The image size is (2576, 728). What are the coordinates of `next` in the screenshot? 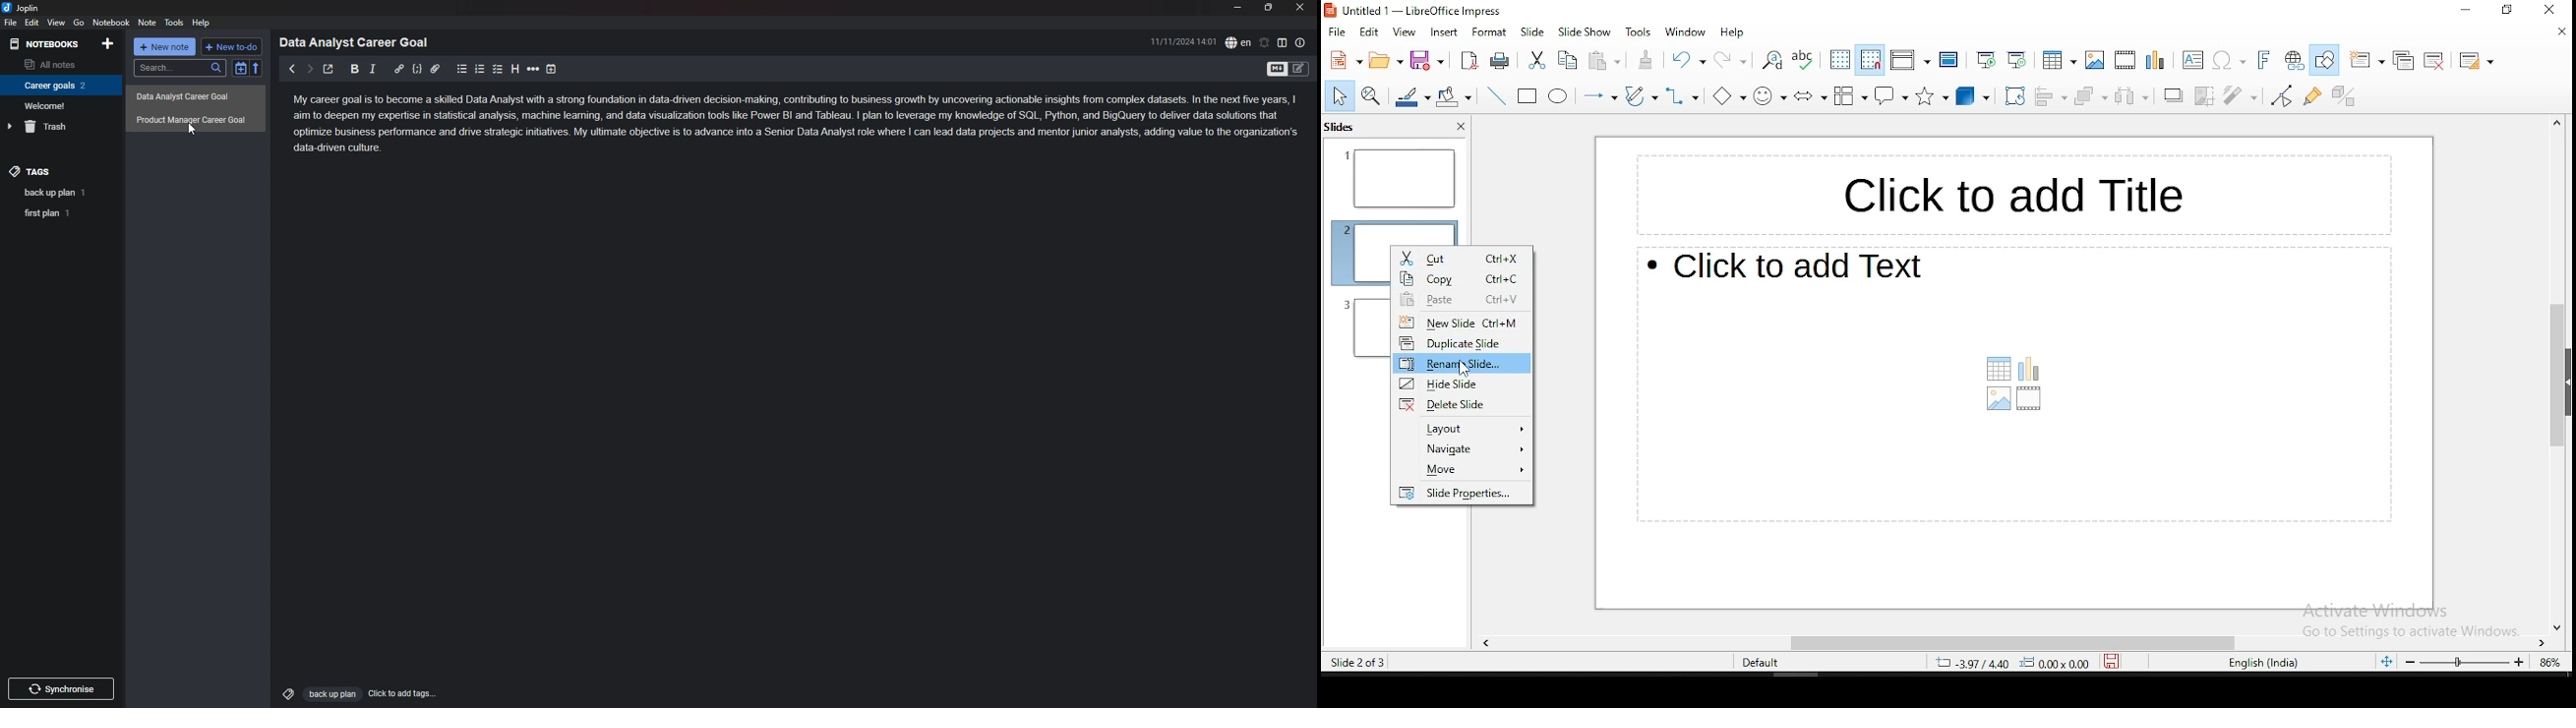 It's located at (309, 69).